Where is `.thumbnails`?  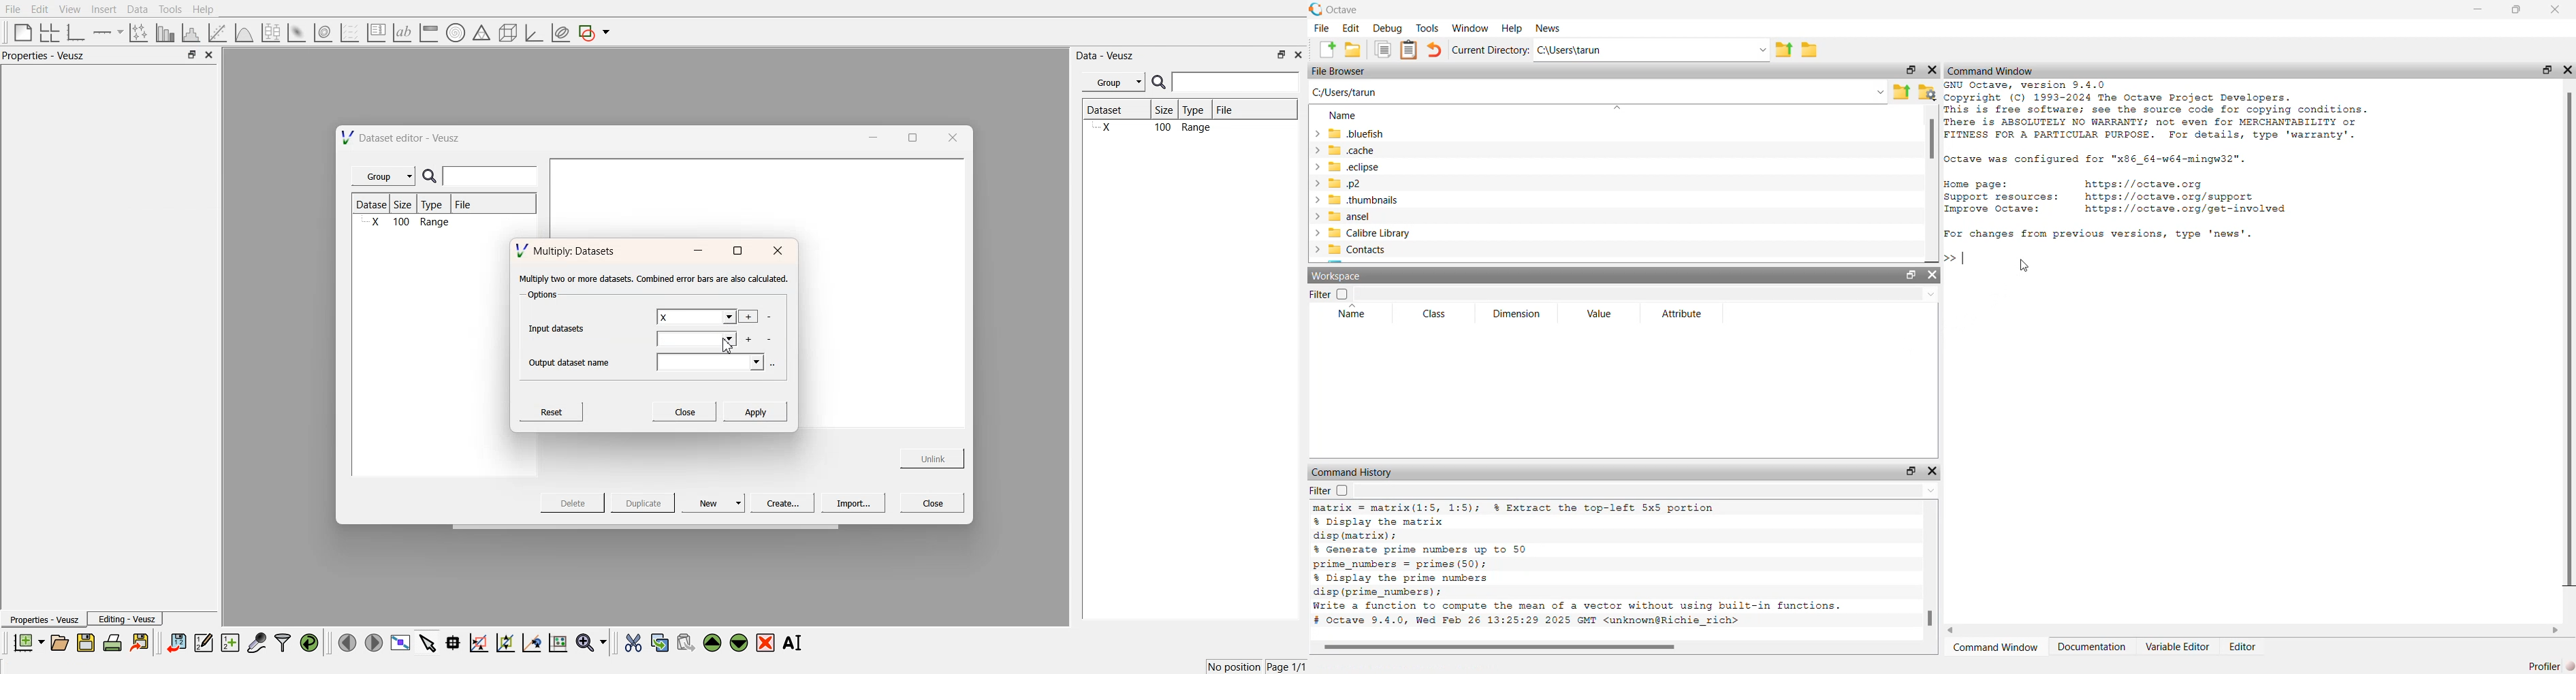 .thumbnails is located at coordinates (1364, 200).